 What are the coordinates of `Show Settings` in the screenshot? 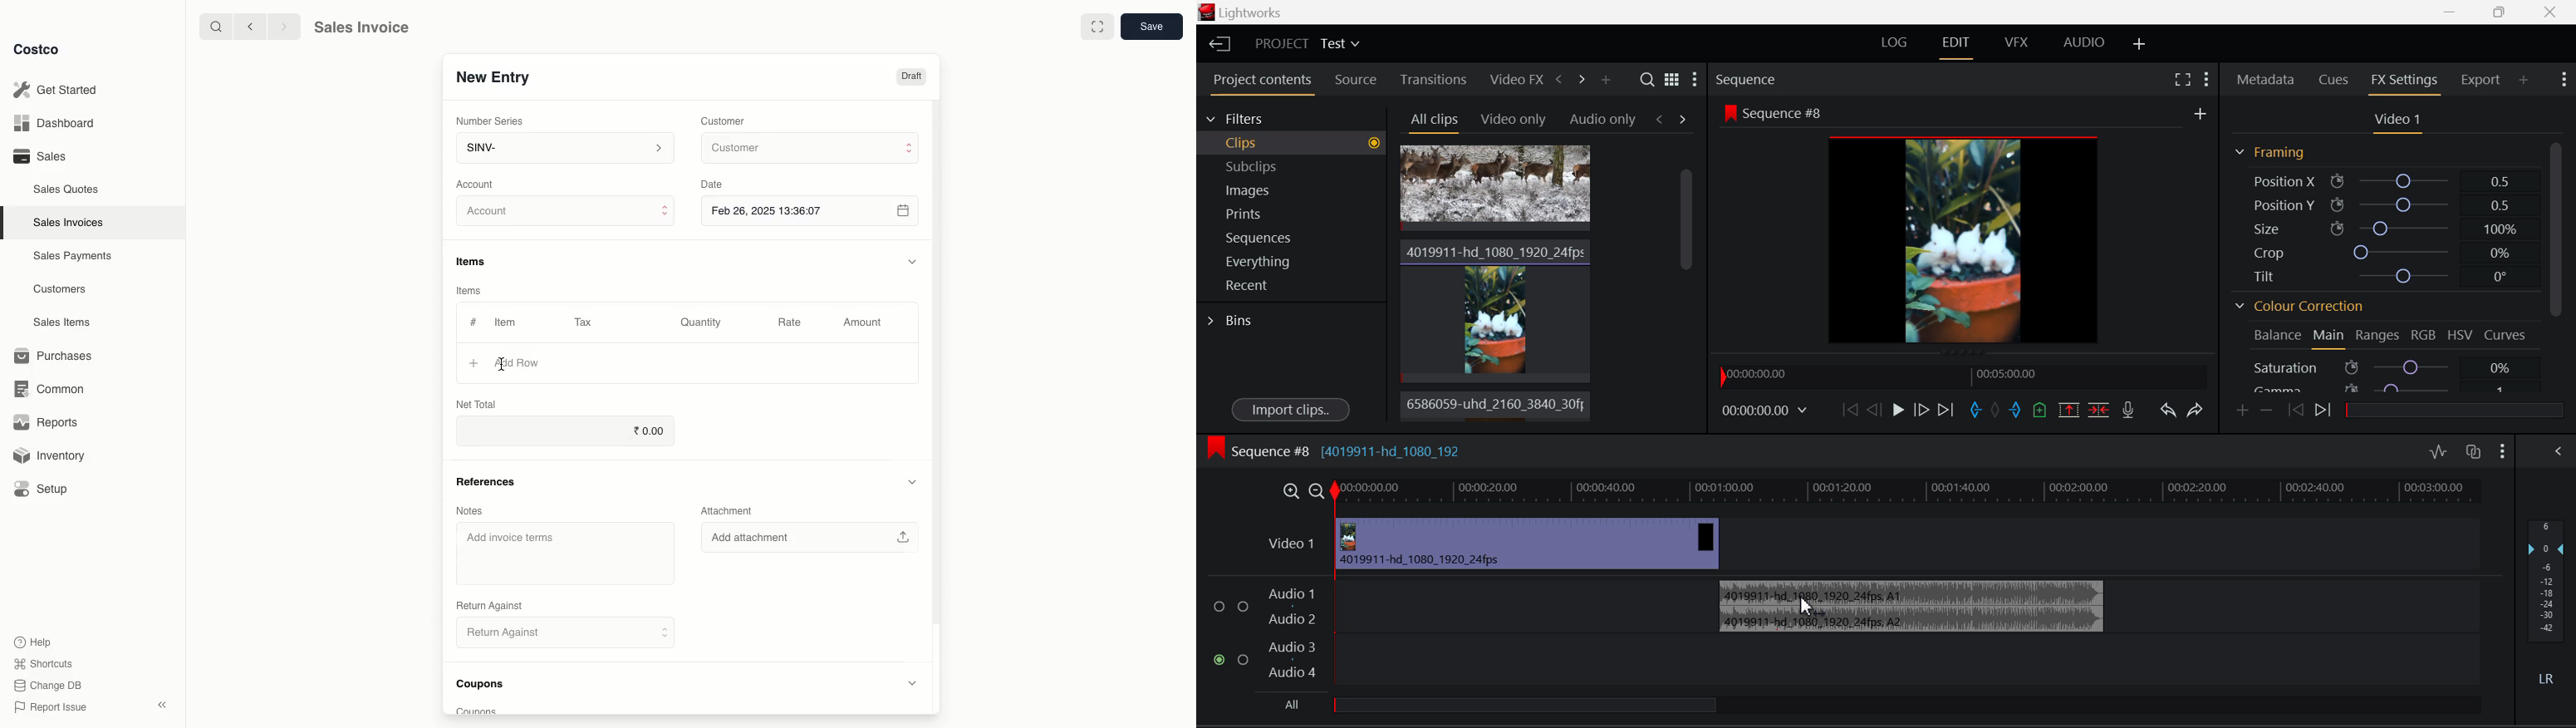 It's located at (2207, 78).